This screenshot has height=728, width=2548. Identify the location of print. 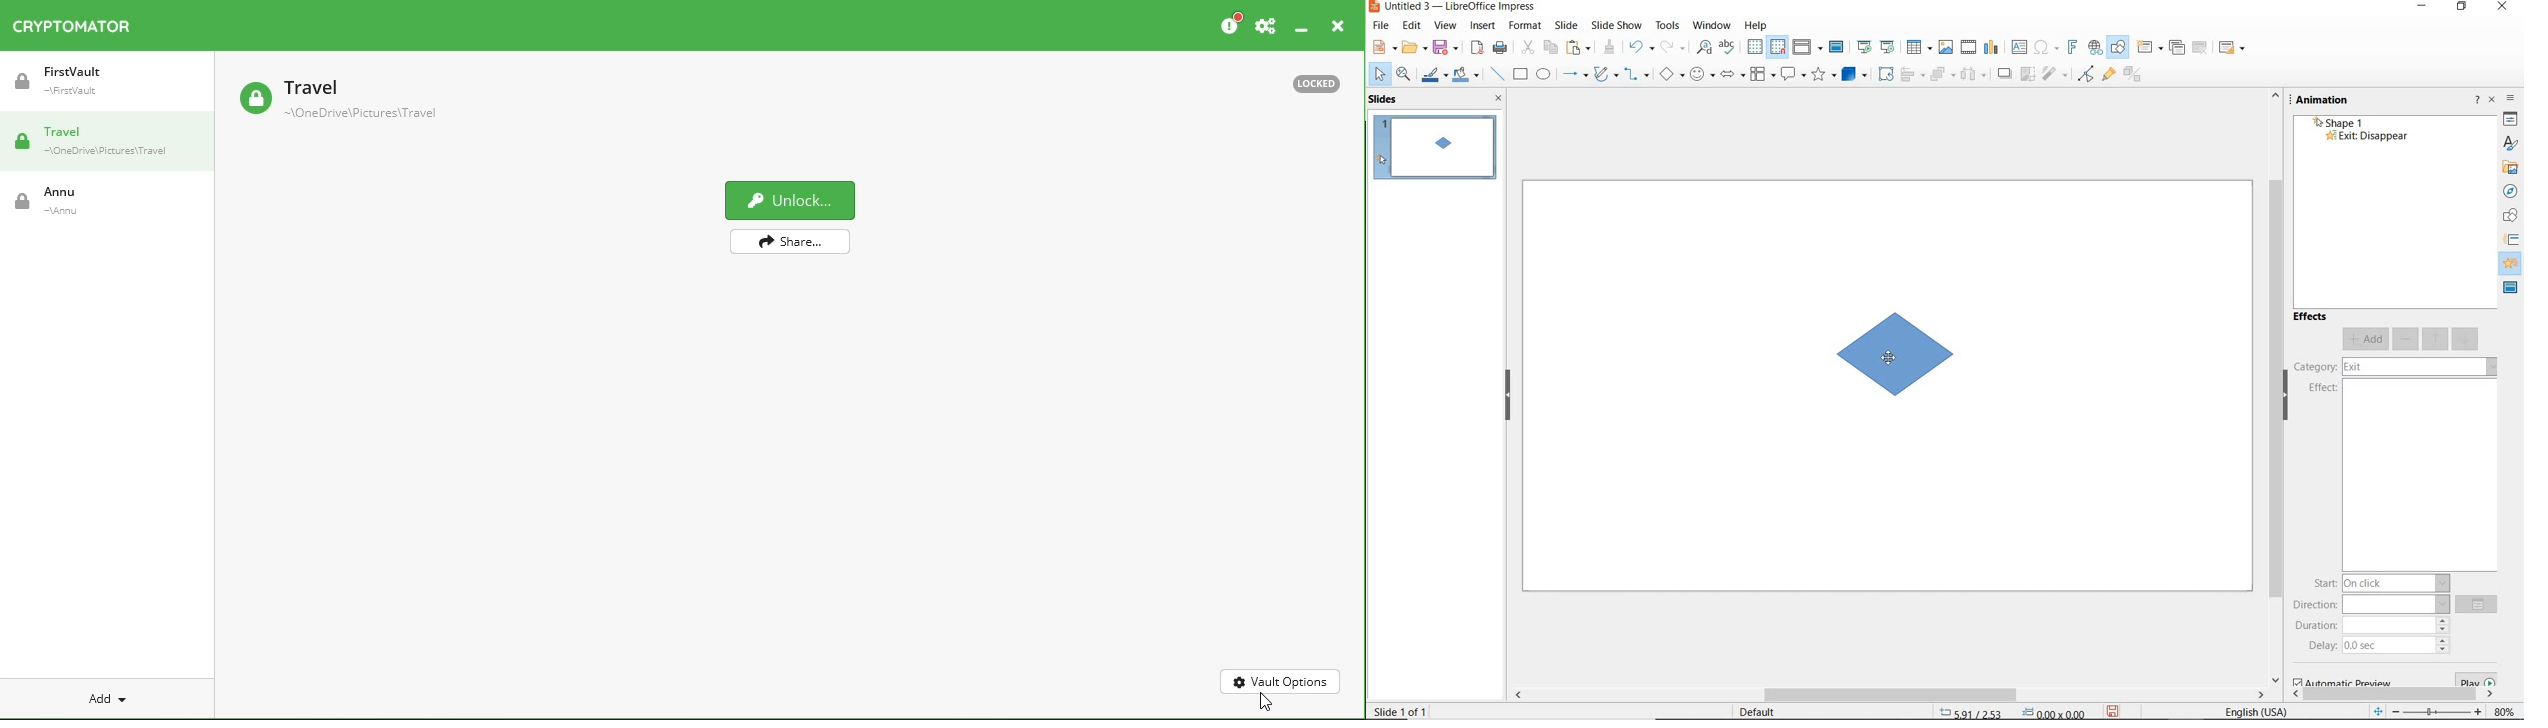
(1498, 48).